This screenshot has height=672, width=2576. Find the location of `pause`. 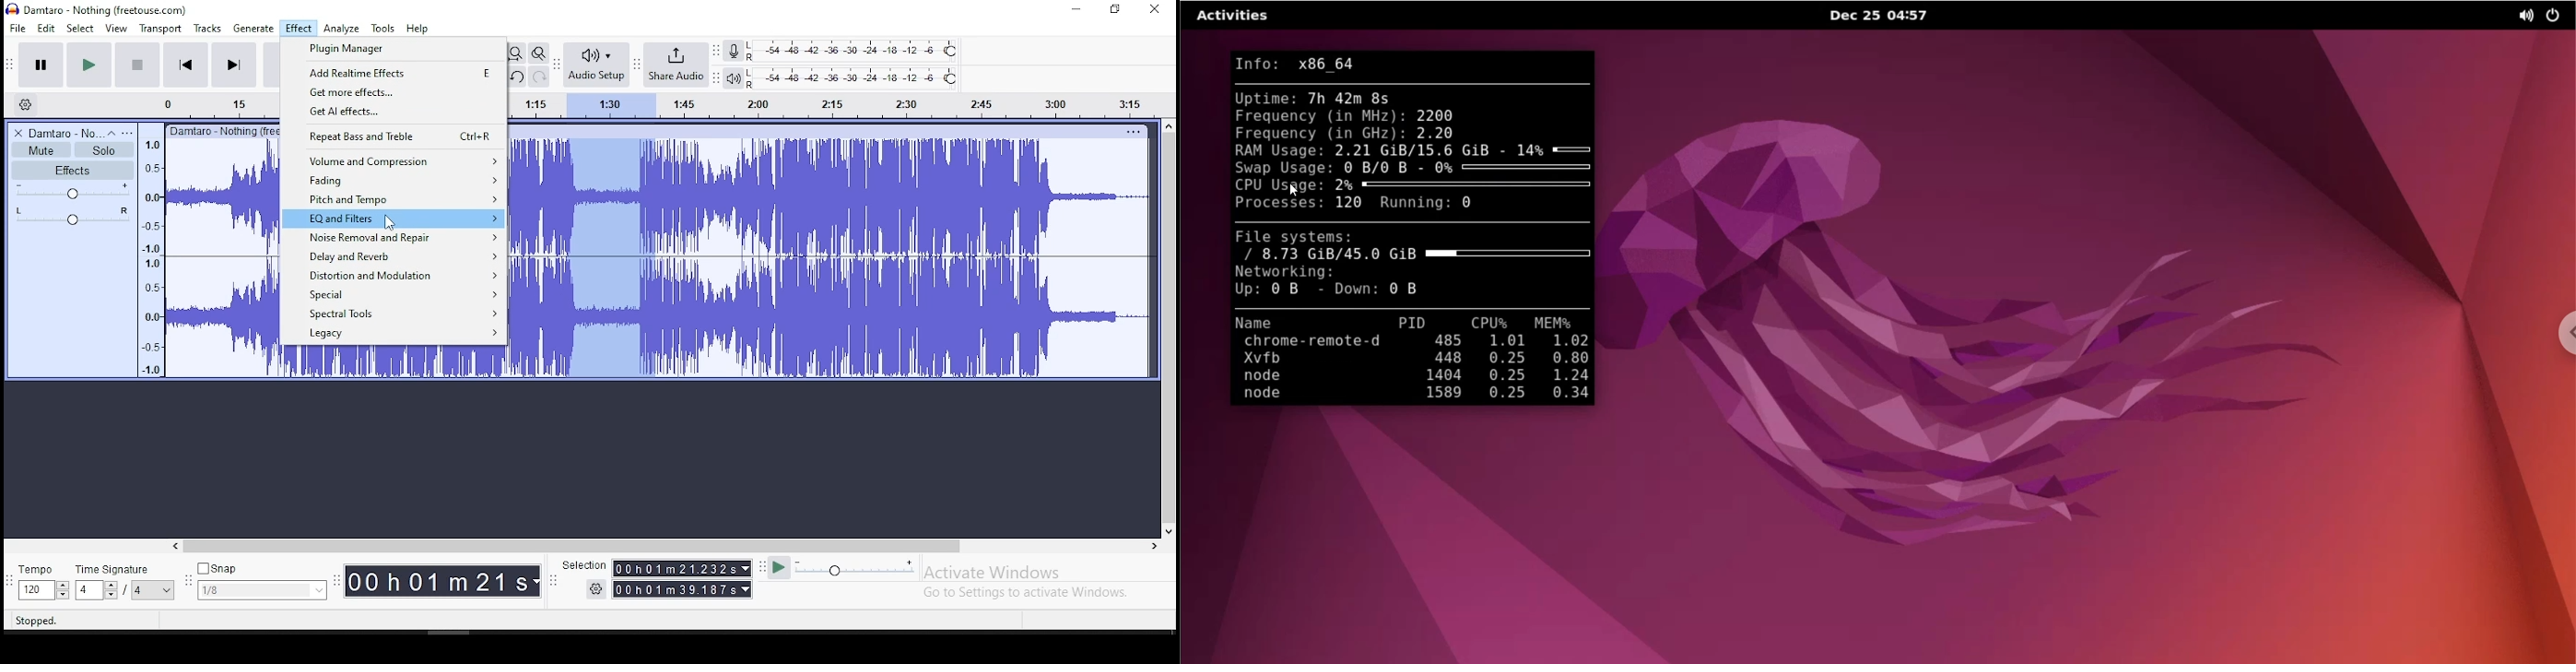

pause is located at coordinates (42, 65).